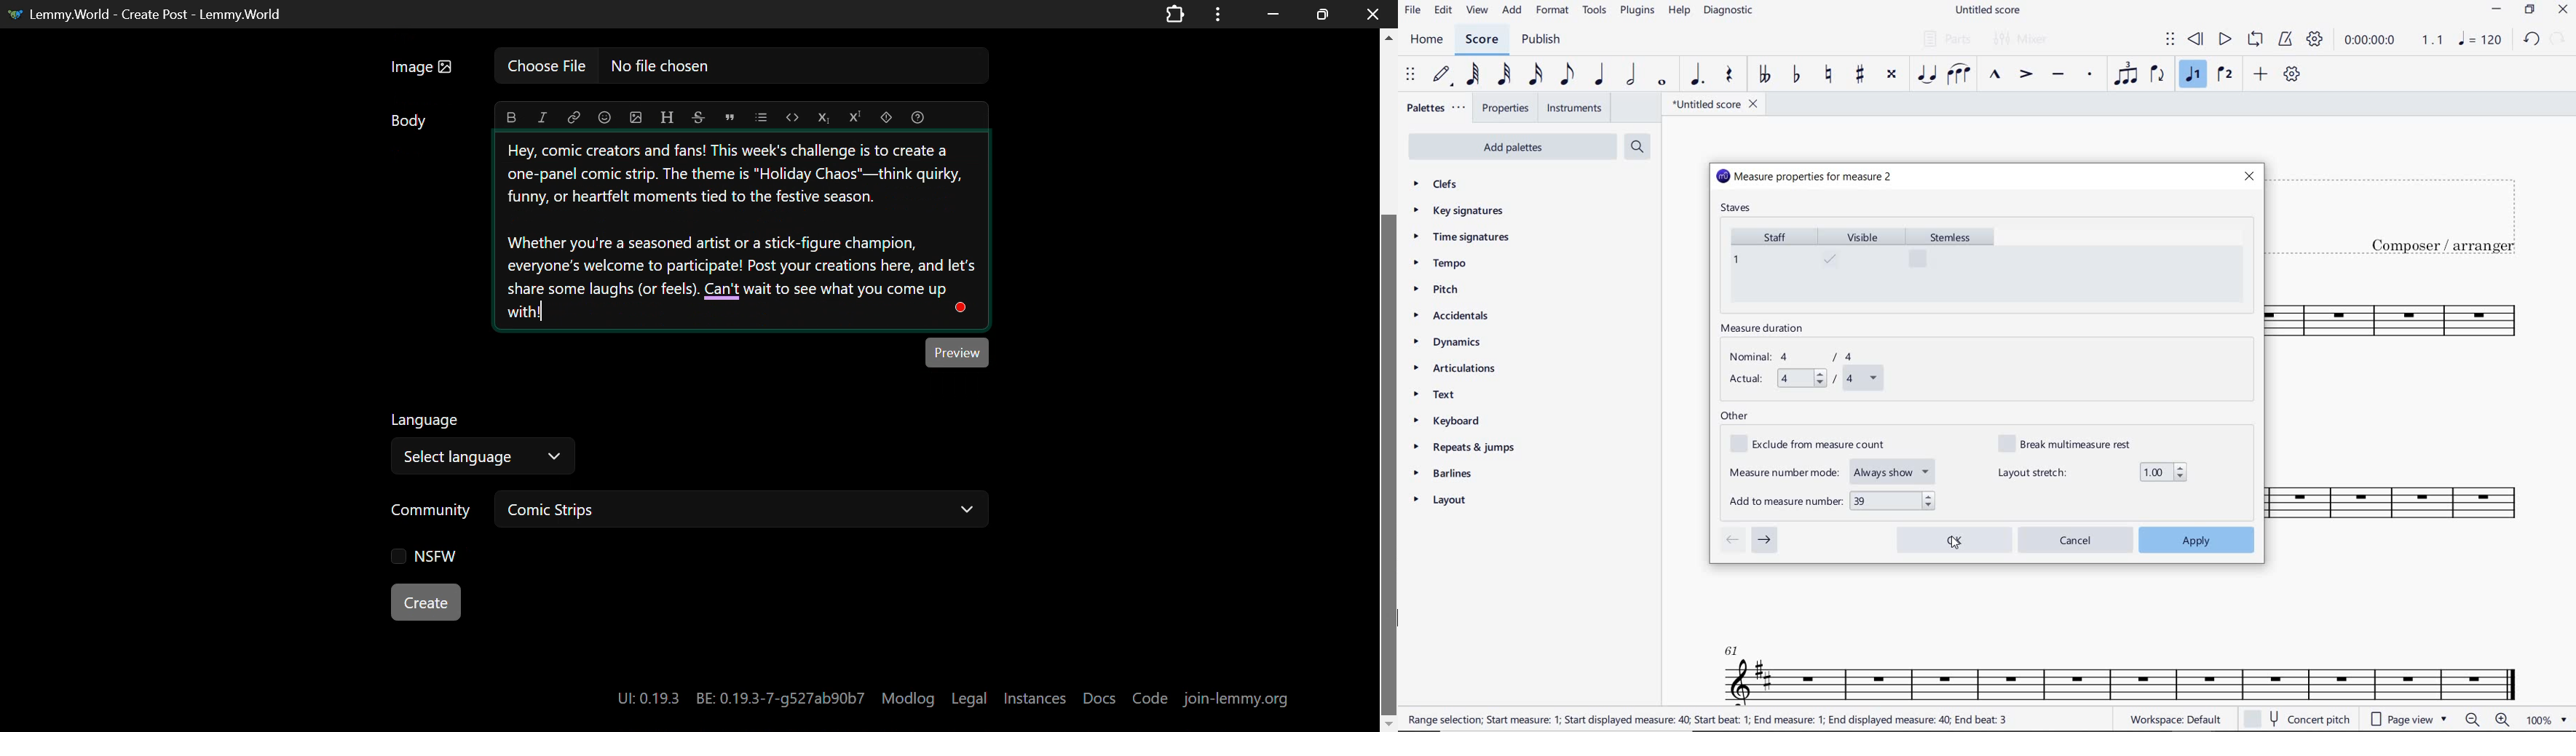 The image size is (2576, 756). Describe the element at coordinates (1438, 396) in the screenshot. I see `TEXT` at that location.